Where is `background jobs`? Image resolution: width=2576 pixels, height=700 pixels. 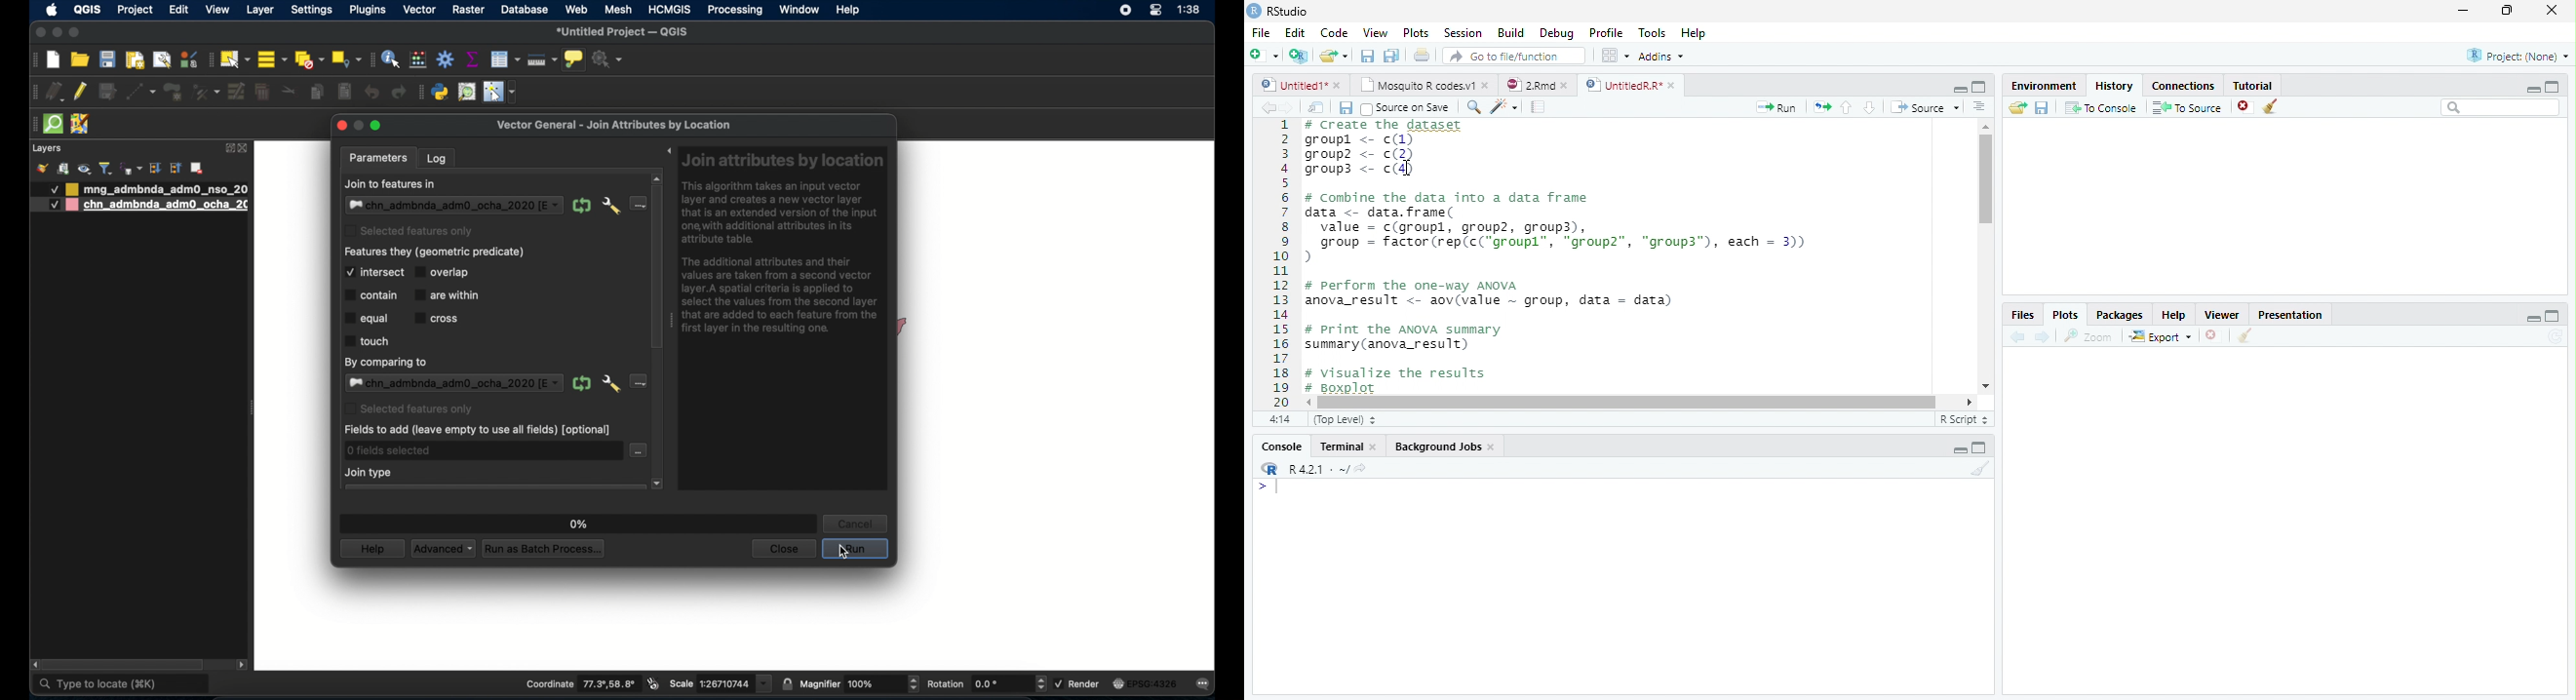
background jobs is located at coordinates (1446, 448).